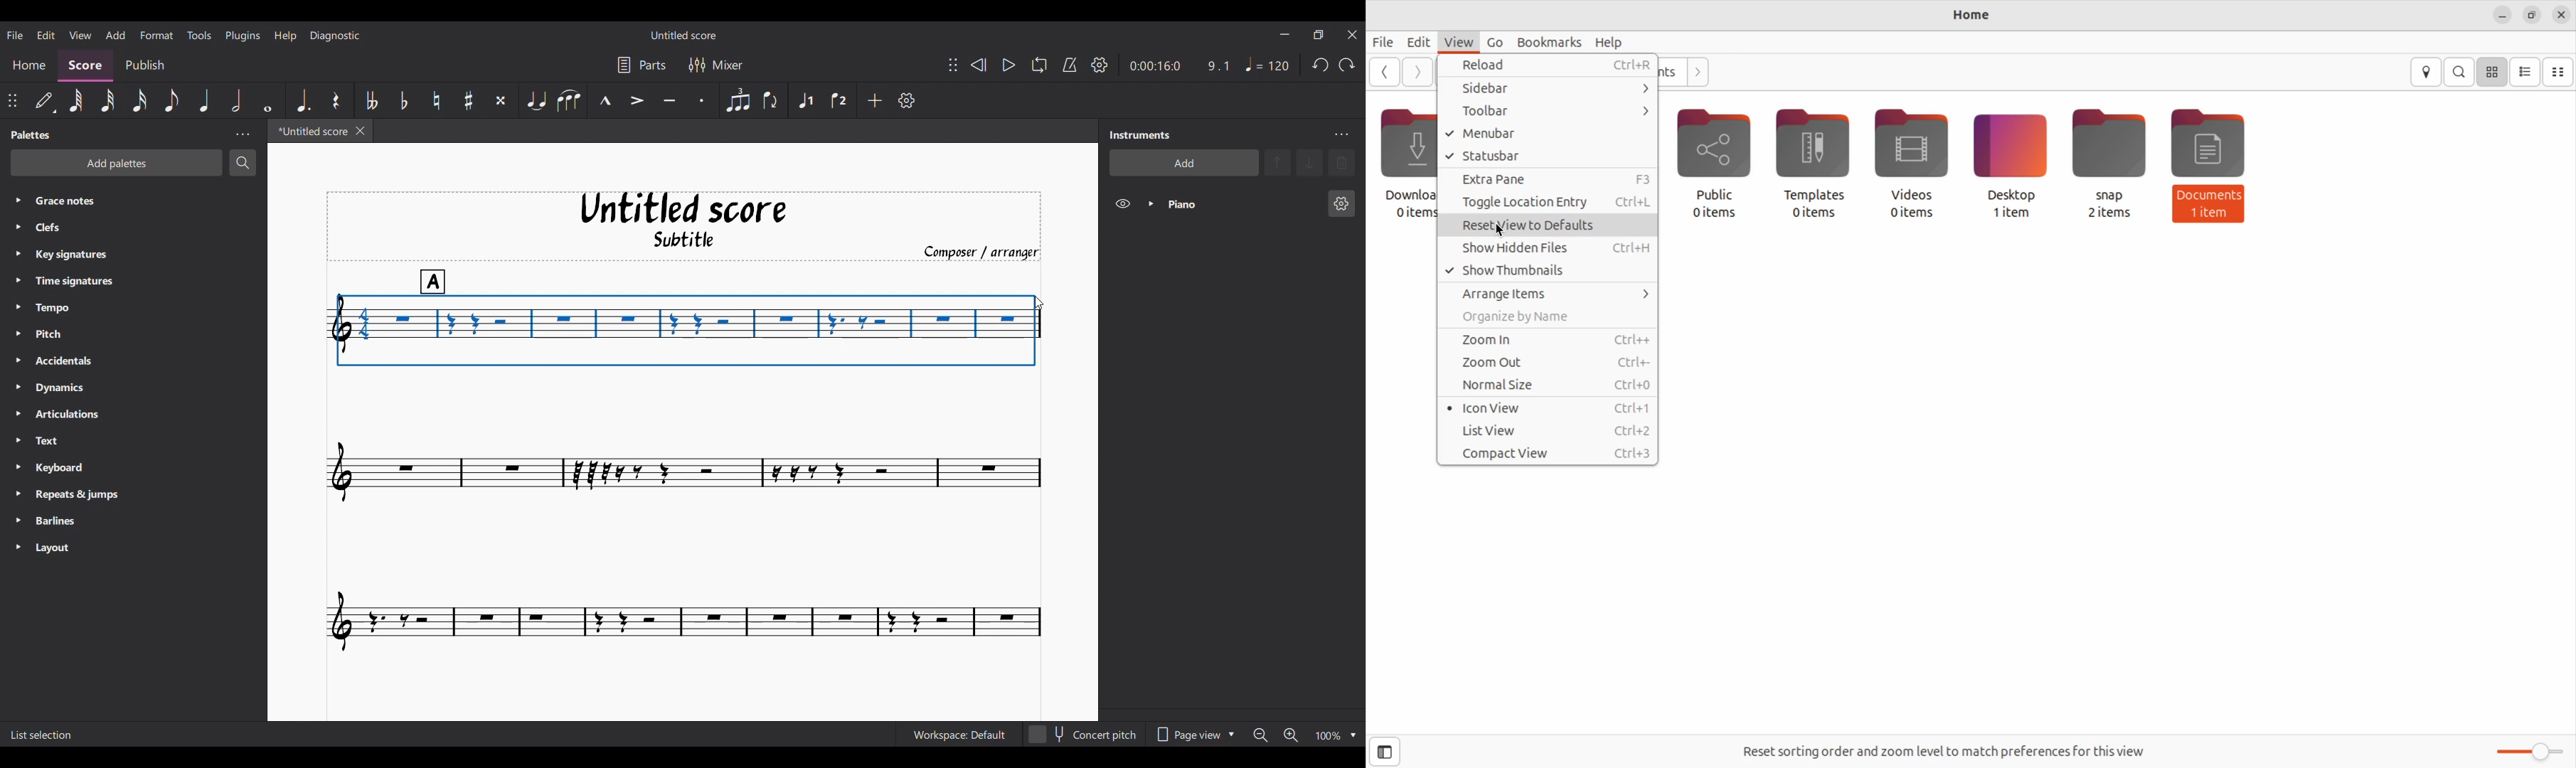 This screenshot has height=784, width=2576. I want to click on Page view options, so click(1194, 735).